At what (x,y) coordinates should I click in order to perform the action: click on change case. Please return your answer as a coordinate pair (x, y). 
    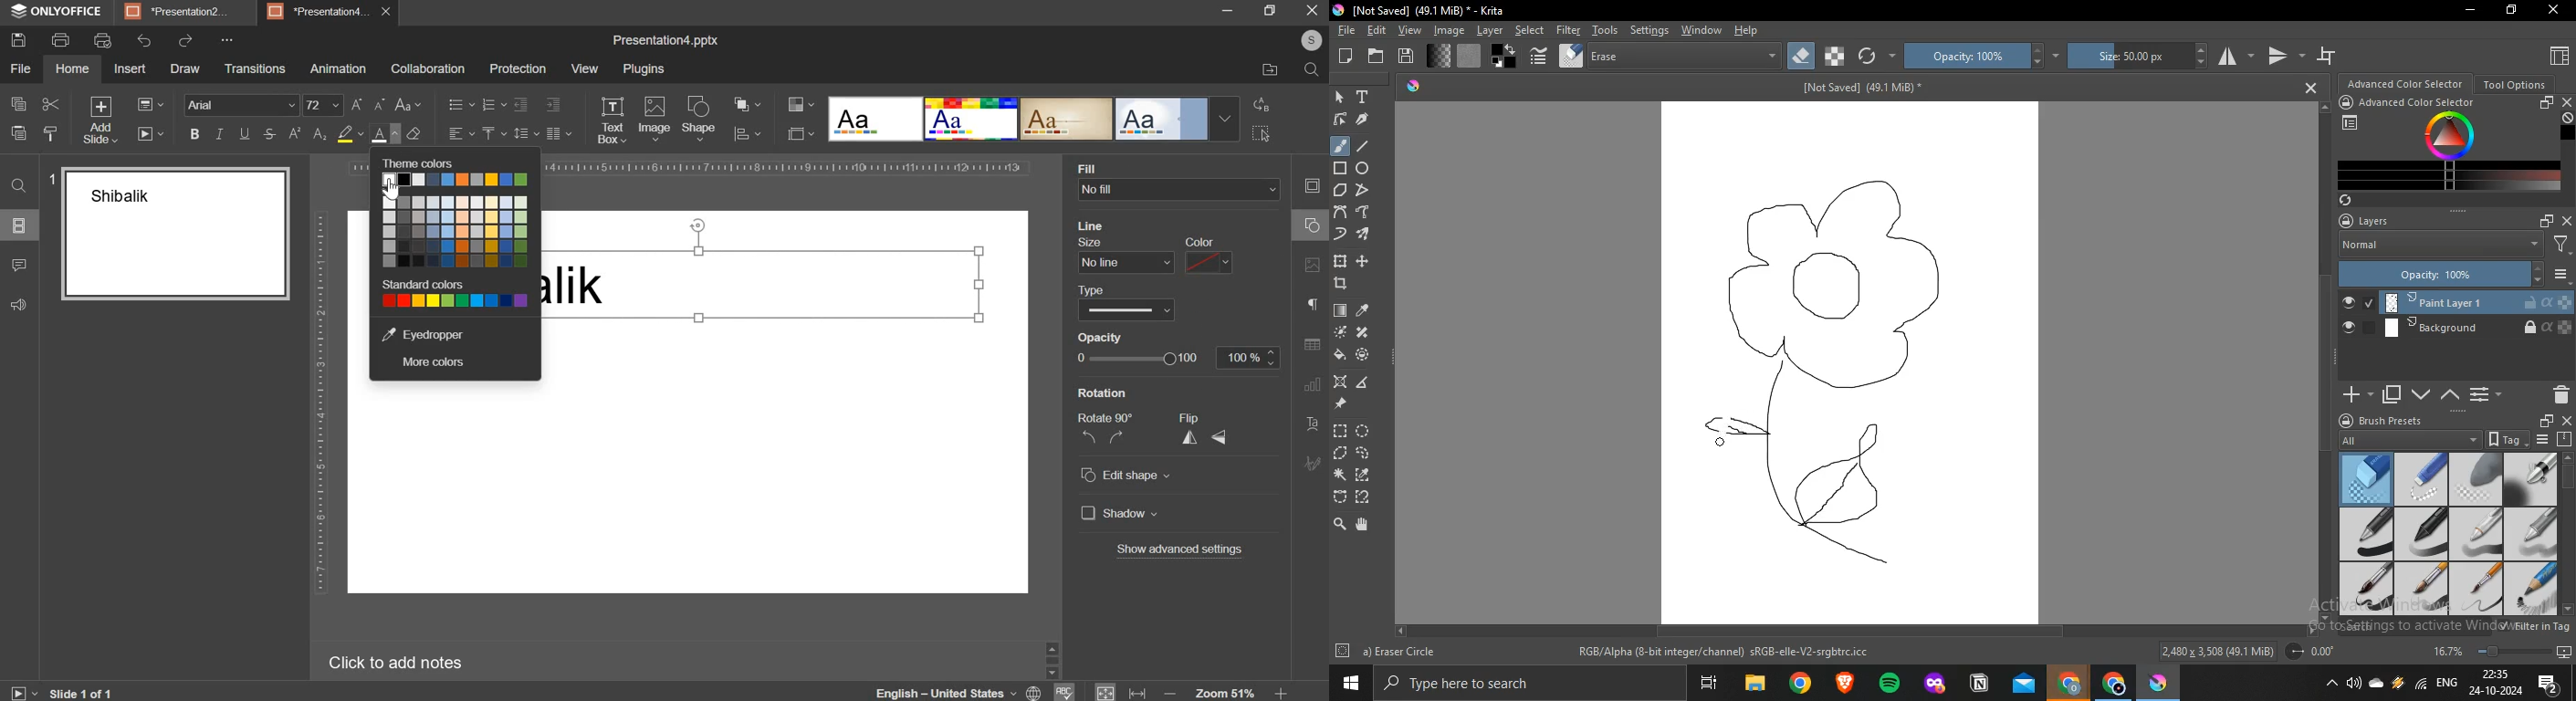
    Looking at the image, I should click on (409, 104).